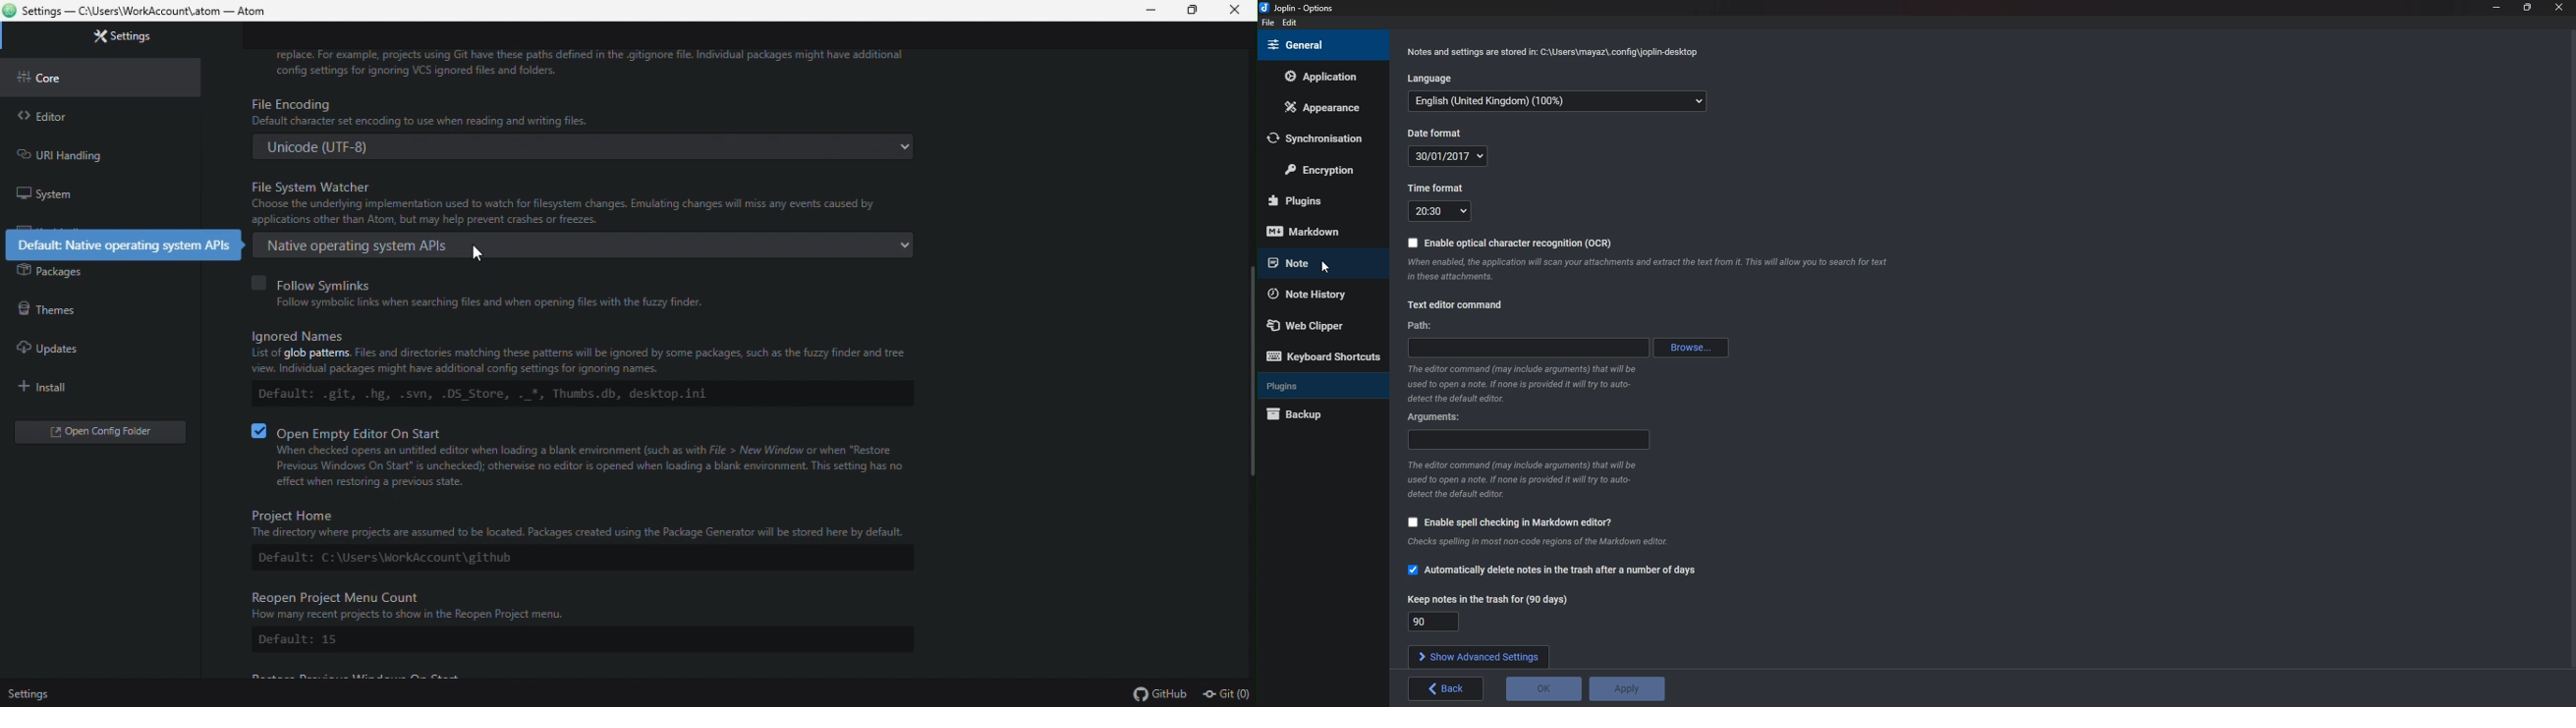  Describe the element at coordinates (1325, 355) in the screenshot. I see `Keyboard shortcuts` at that location.